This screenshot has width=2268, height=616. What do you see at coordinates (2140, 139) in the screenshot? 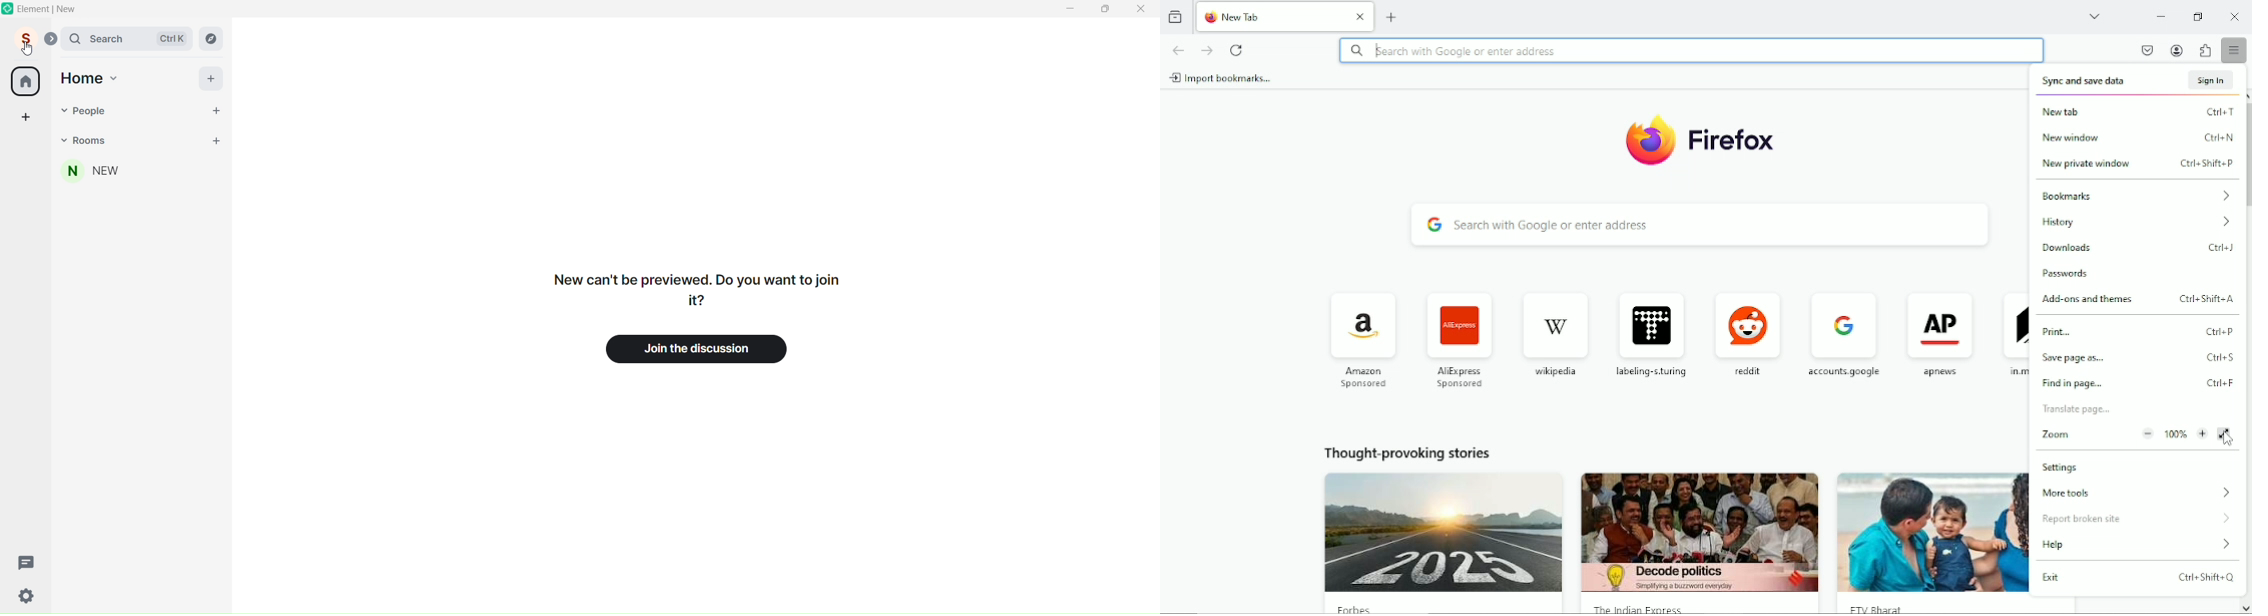
I see `new window` at bounding box center [2140, 139].